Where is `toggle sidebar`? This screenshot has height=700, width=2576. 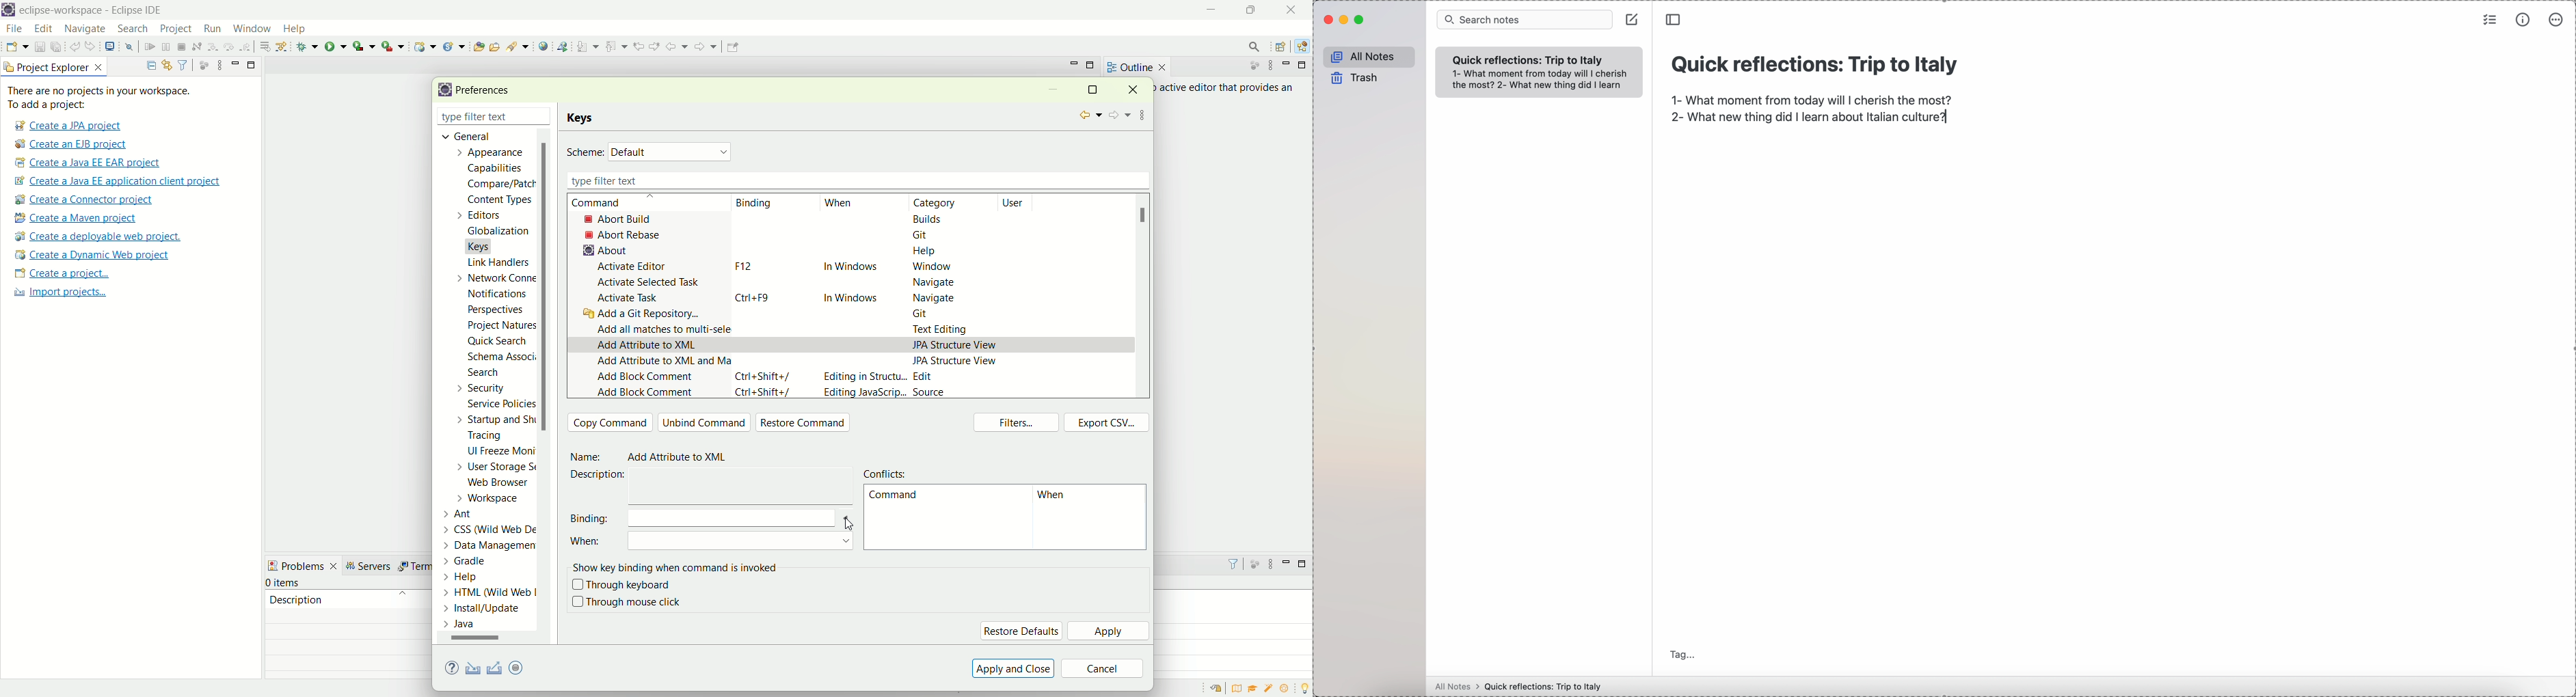 toggle sidebar is located at coordinates (1674, 20).